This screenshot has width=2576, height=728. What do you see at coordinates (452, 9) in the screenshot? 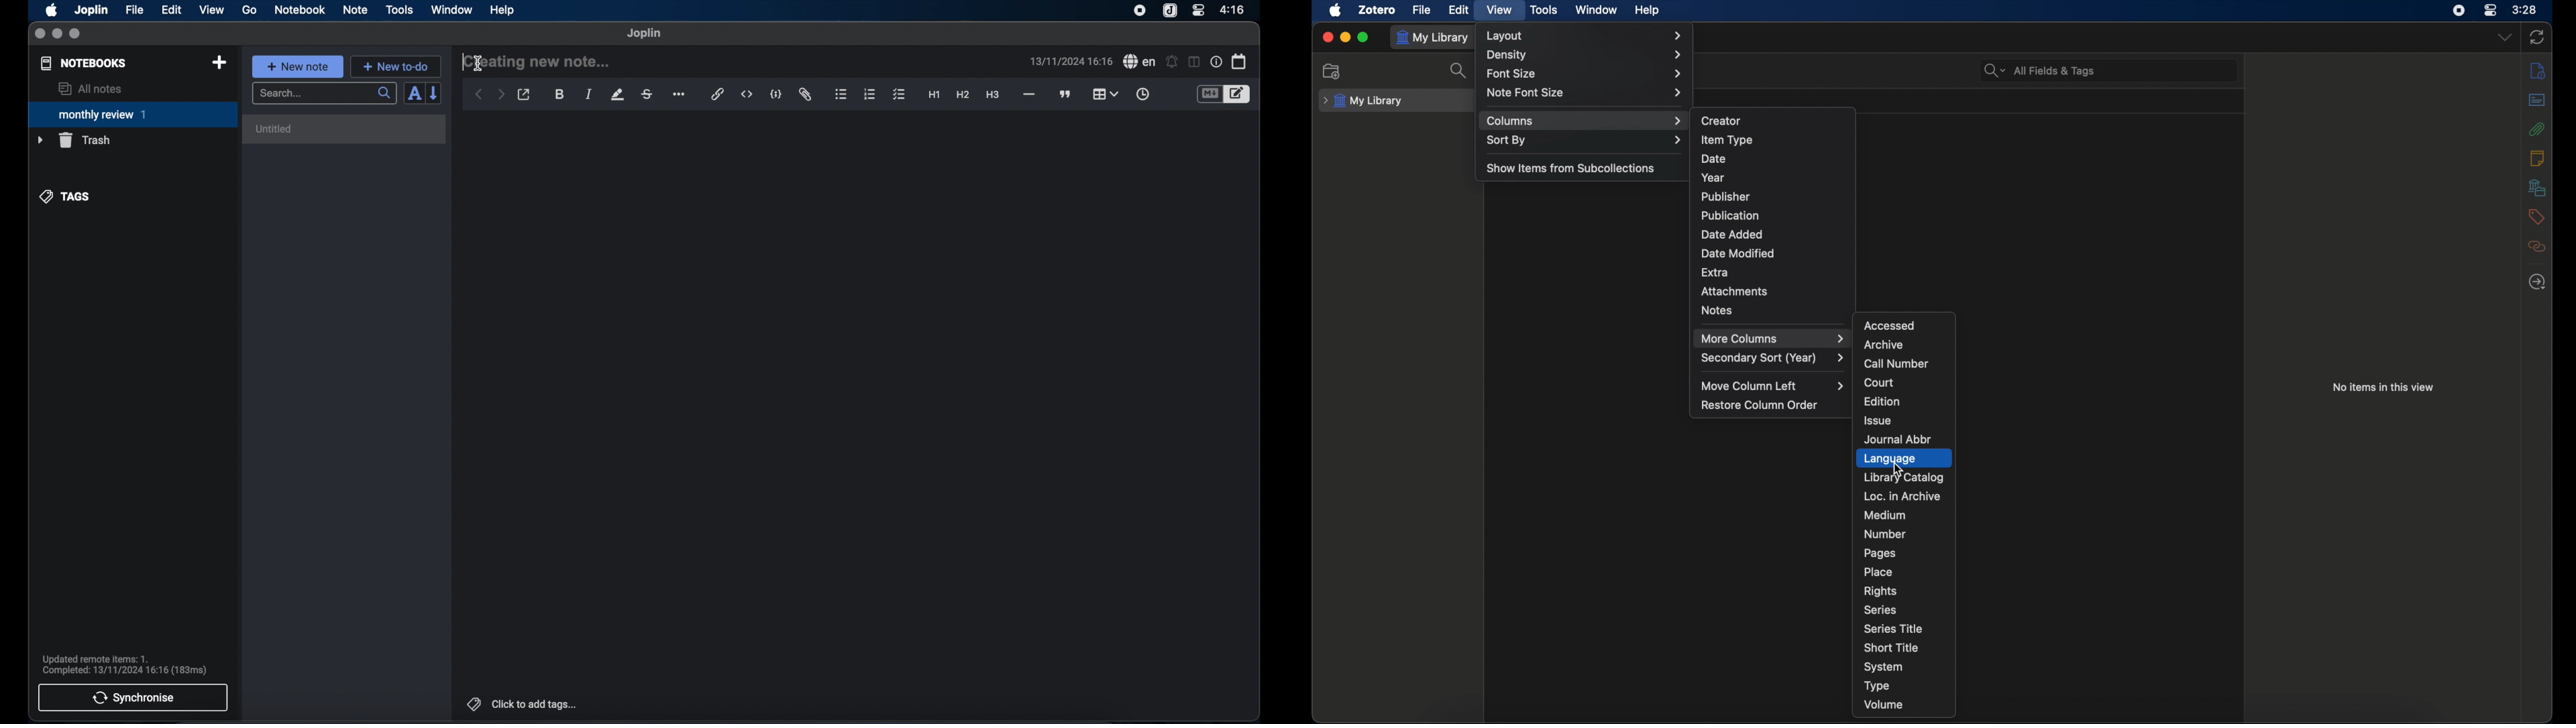
I see `window` at bounding box center [452, 9].